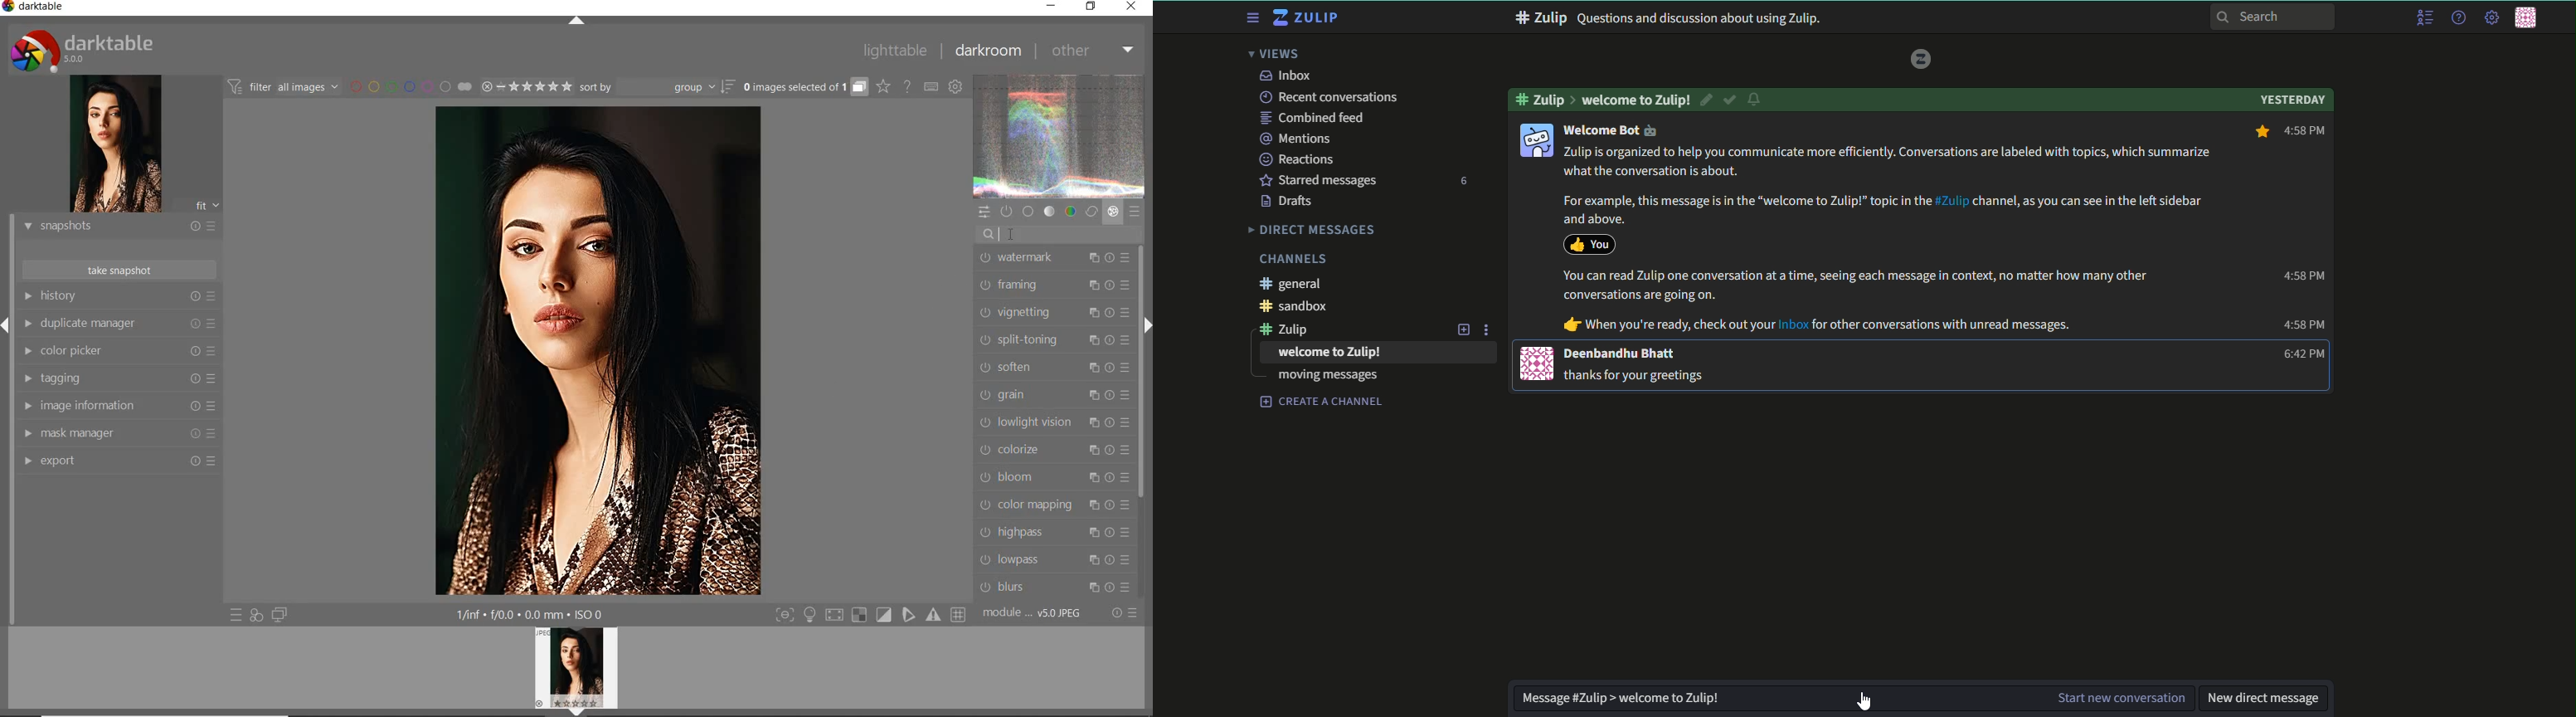 The image size is (2576, 728). Describe the element at coordinates (1628, 699) in the screenshot. I see `Message #Zulip > welcome to Zulip!` at that location.